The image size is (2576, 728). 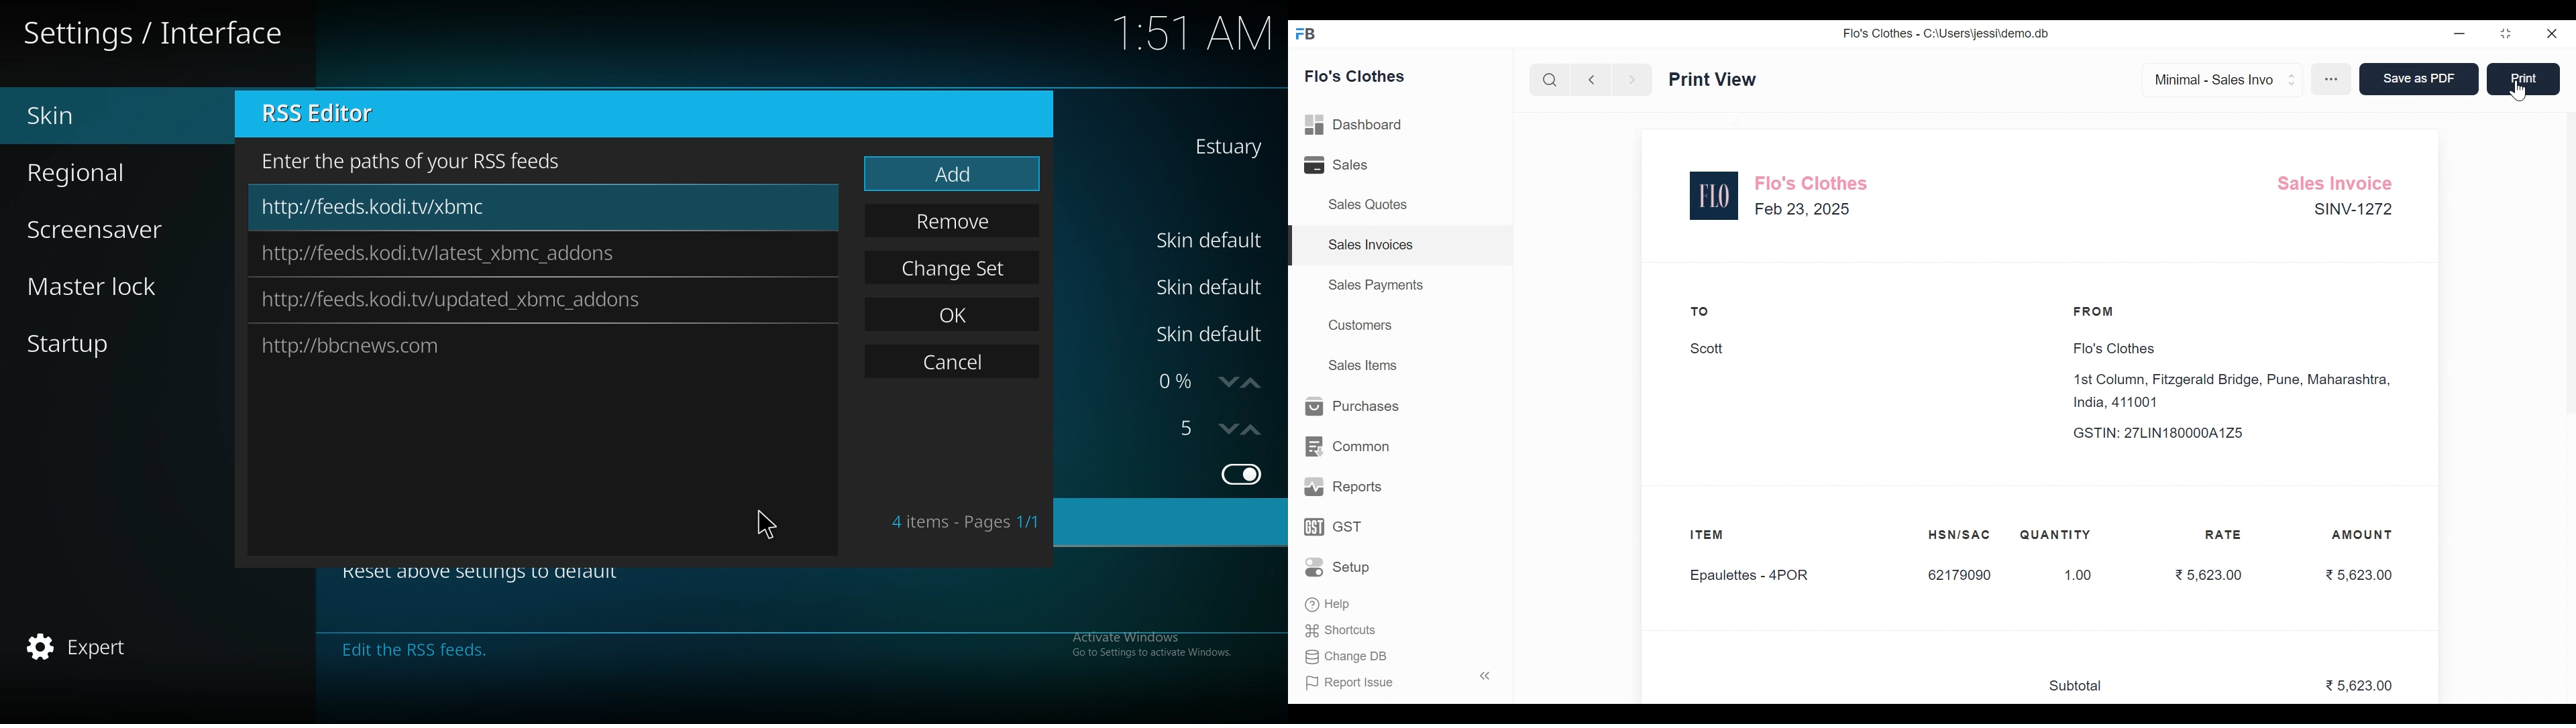 What do you see at coordinates (1334, 526) in the screenshot?
I see `GST` at bounding box center [1334, 526].